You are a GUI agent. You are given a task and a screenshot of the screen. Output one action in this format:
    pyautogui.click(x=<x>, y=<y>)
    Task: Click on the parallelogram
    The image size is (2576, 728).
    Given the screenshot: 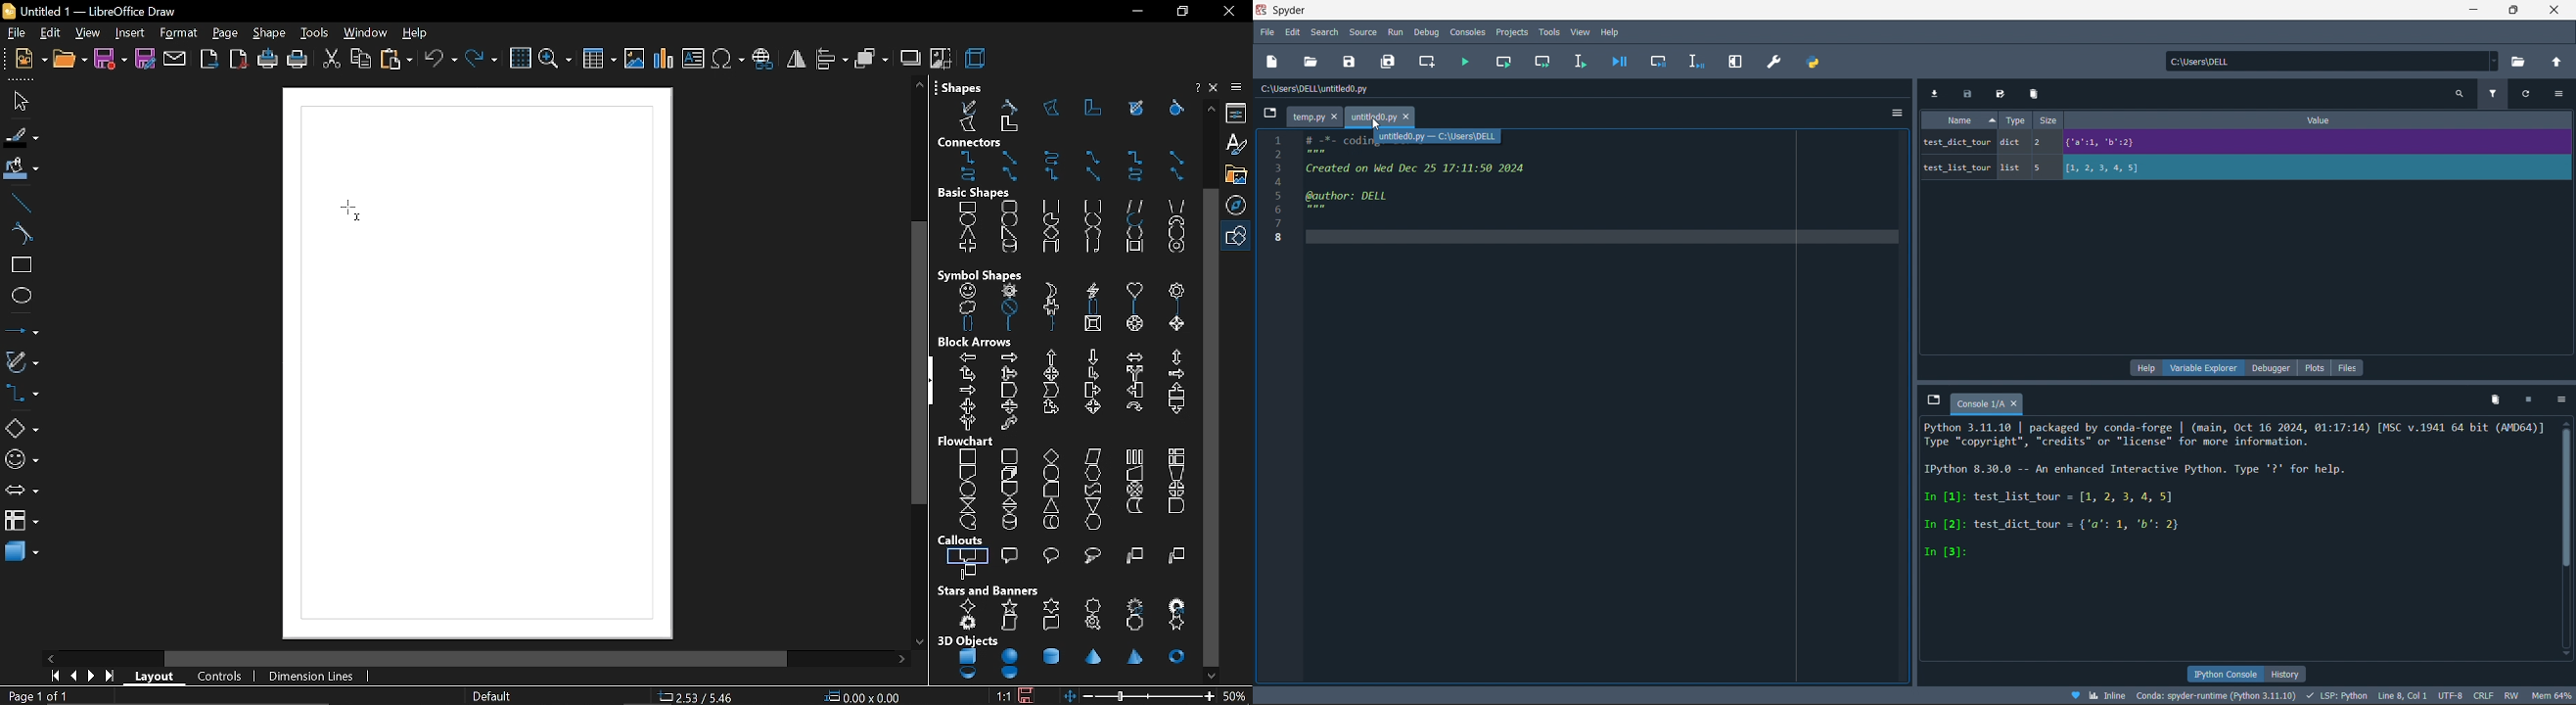 What is the action you would take?
    pyautogui.click(x=1135, y=206)
    